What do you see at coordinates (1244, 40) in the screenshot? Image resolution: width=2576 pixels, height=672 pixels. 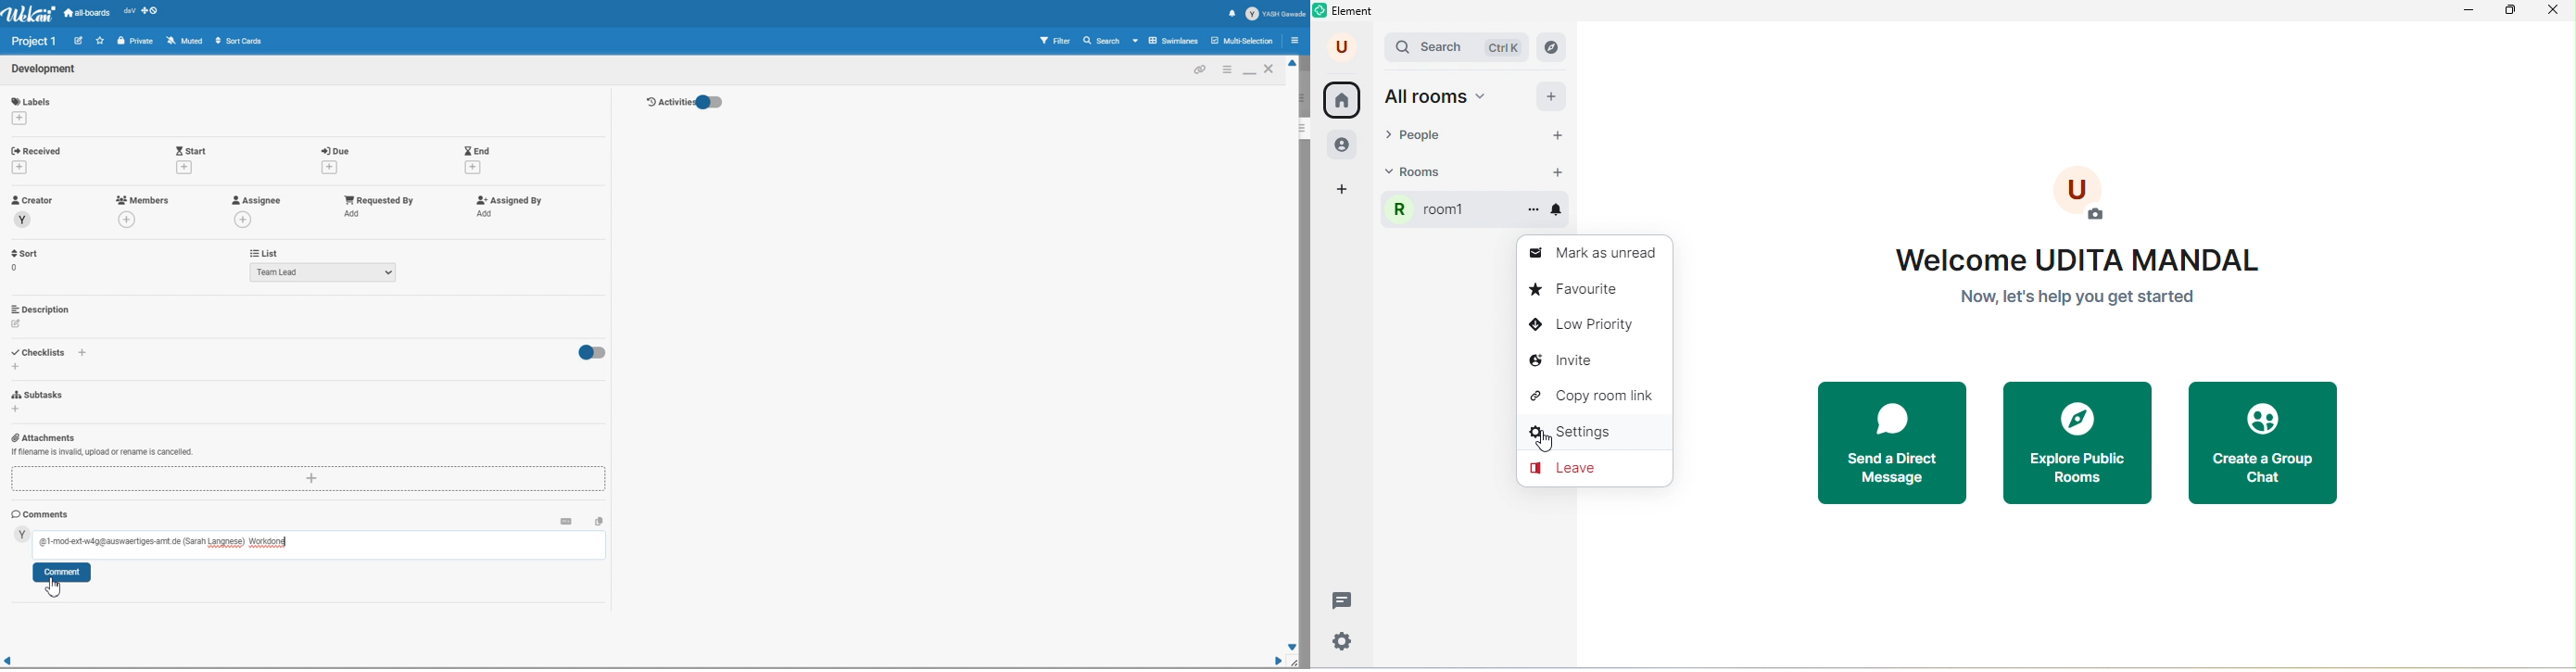 I see `Multi section` at bounding box center [1244, 40].